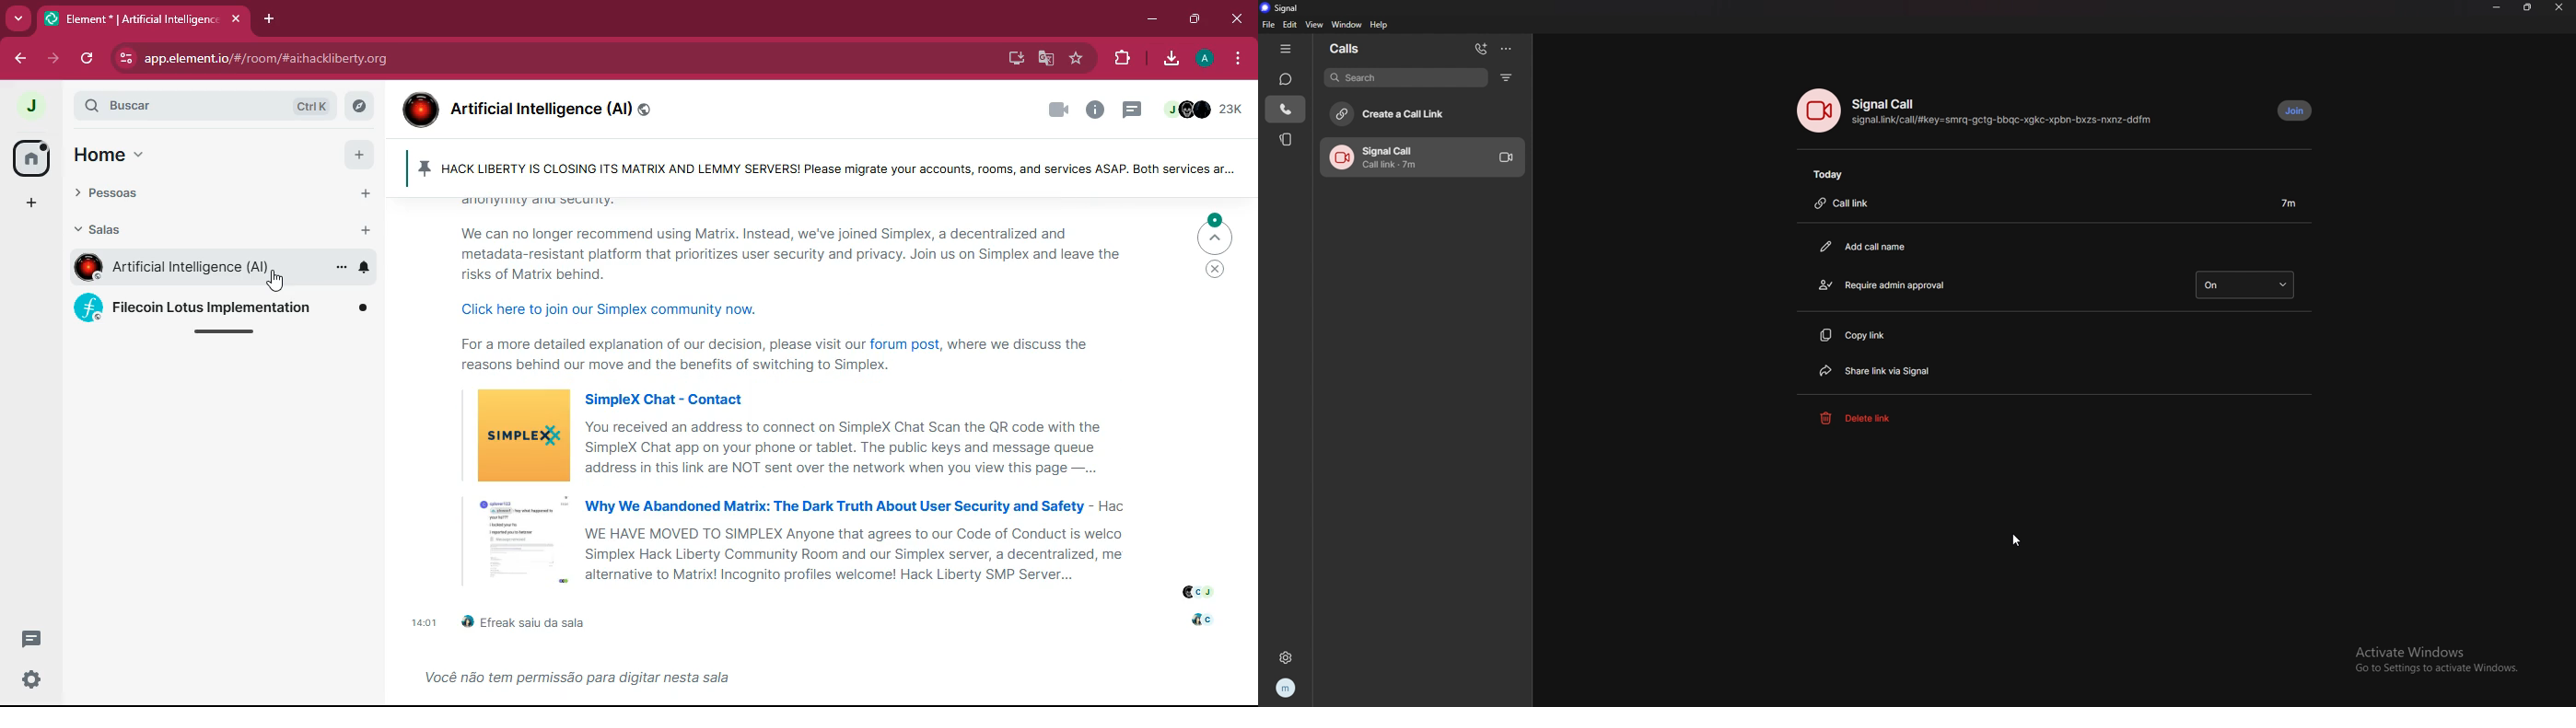 Image resolution: width=2576 pixels, height=728 pixels. Describe the element at coordinates (1239, 18) in the screenshot. I see `close` at that location.